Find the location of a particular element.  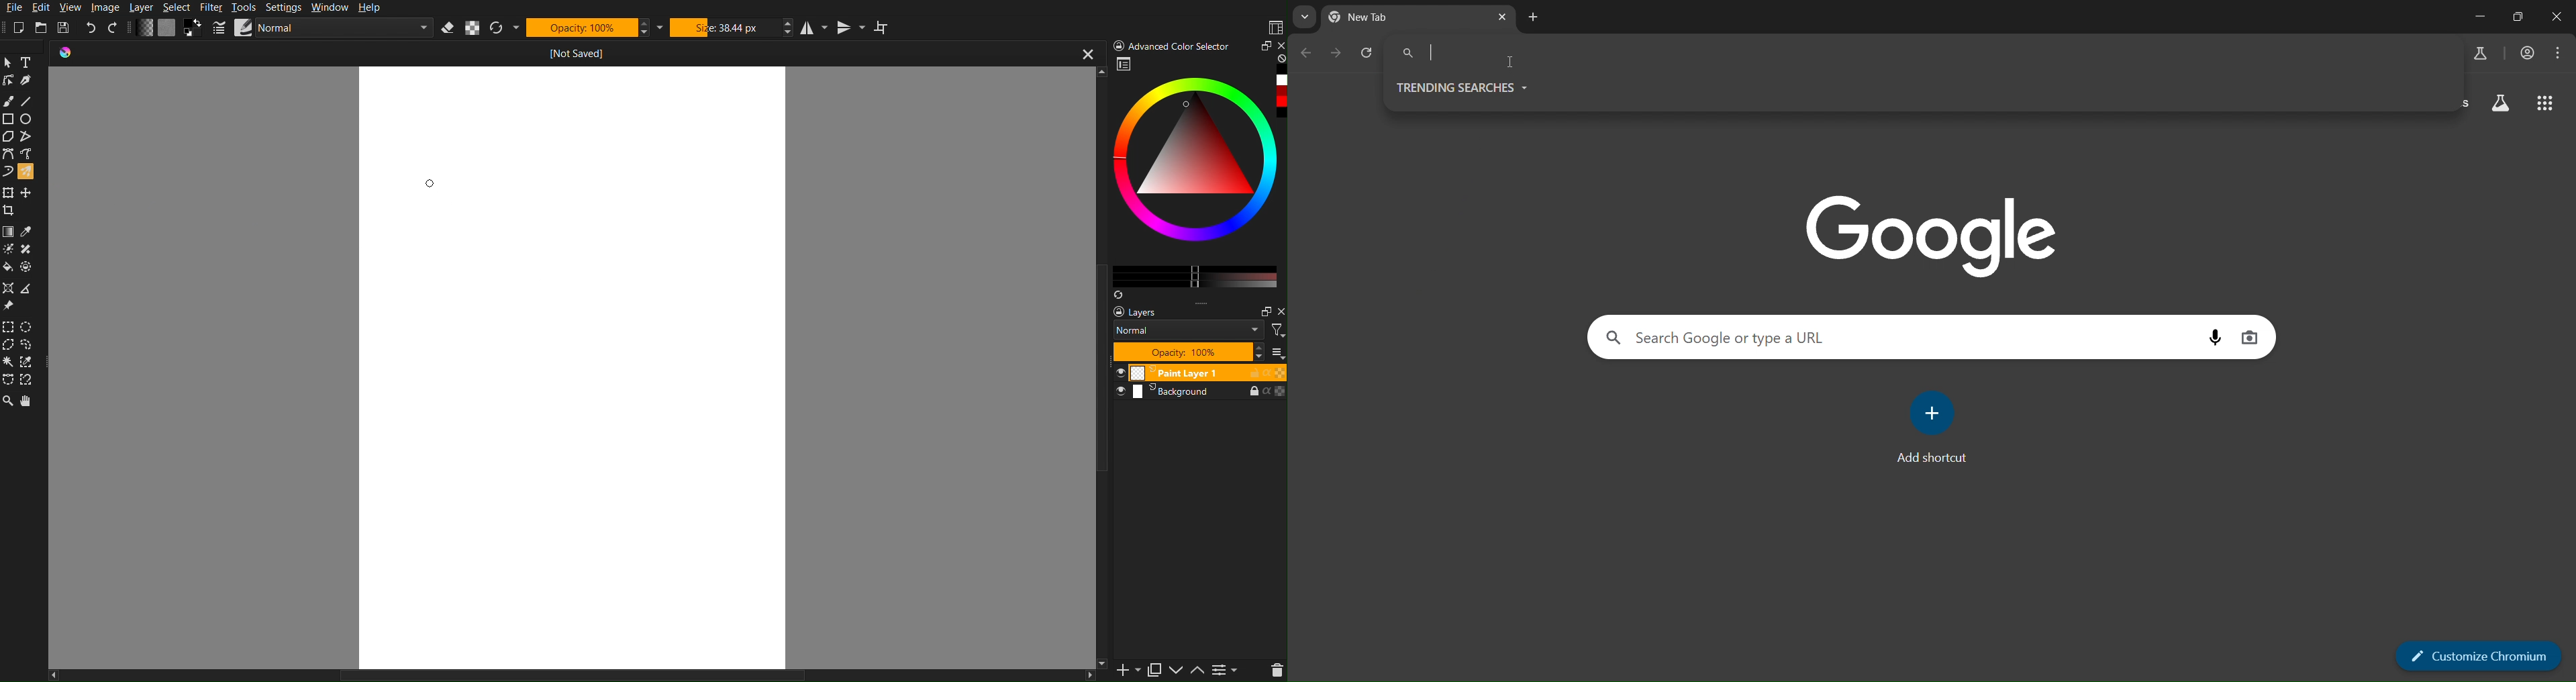

Open is located at coordinates (42, 26).